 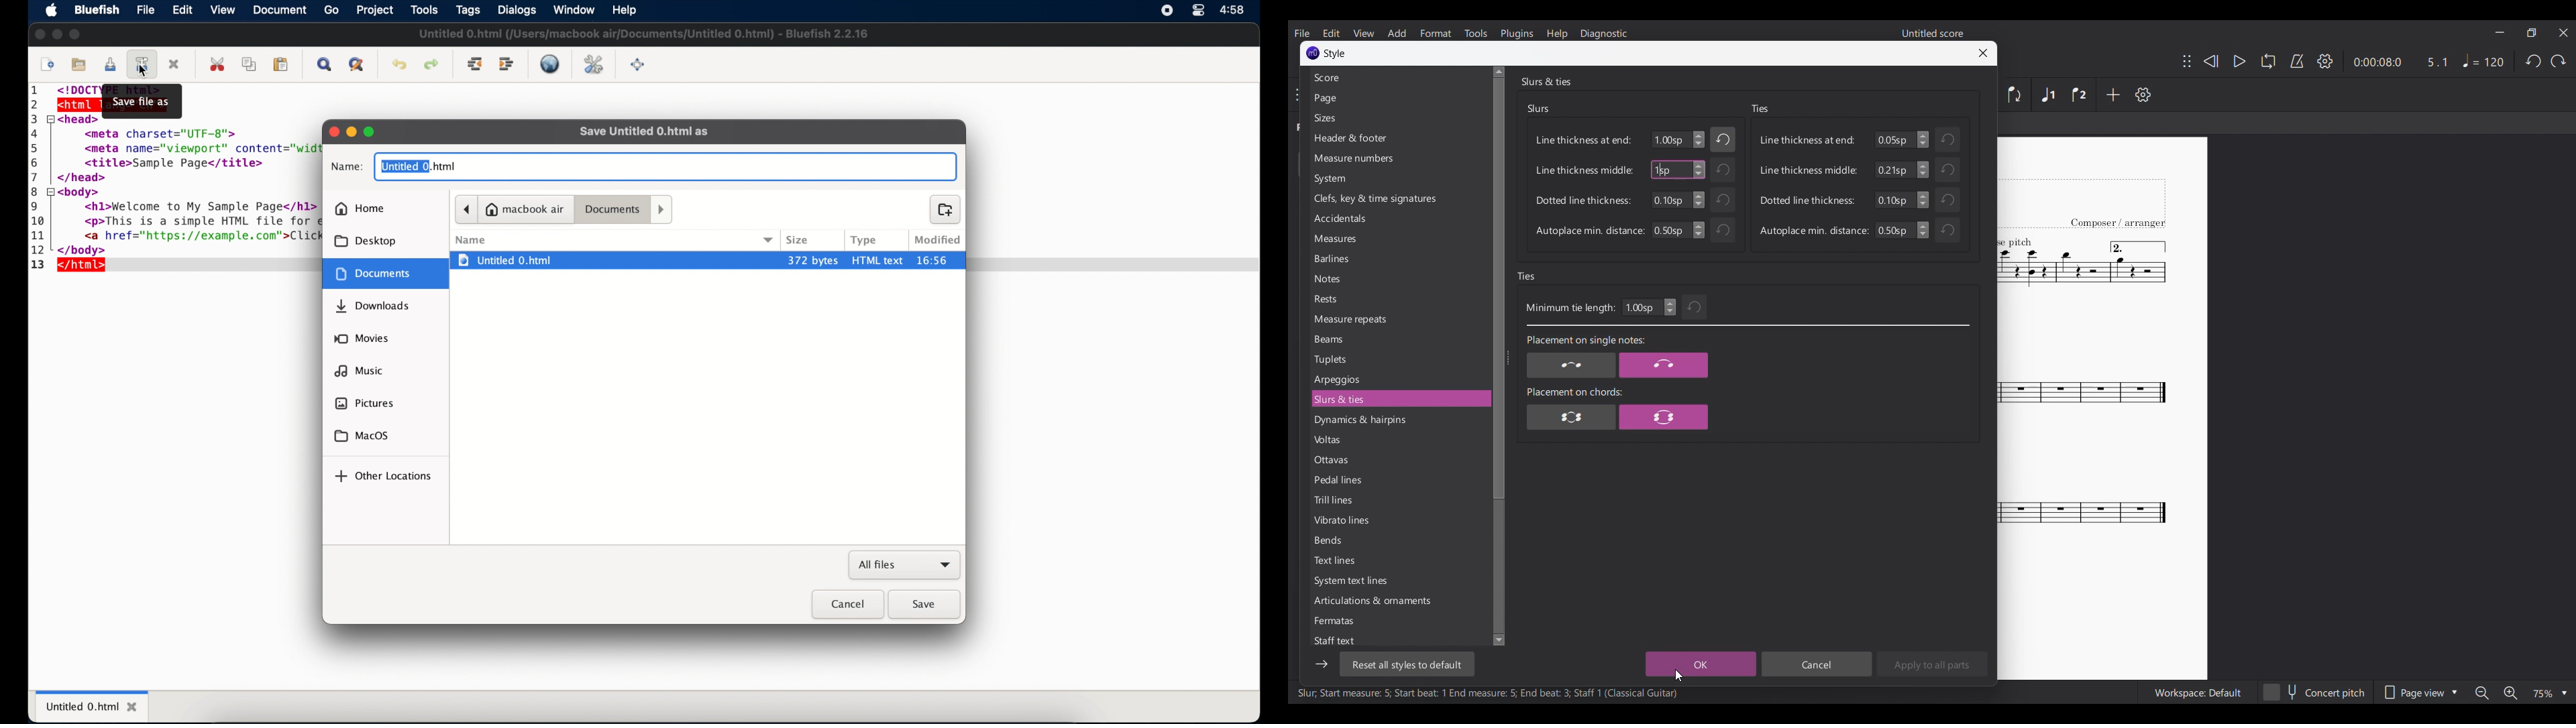 I want to click on music, so click(x=359, y=371).